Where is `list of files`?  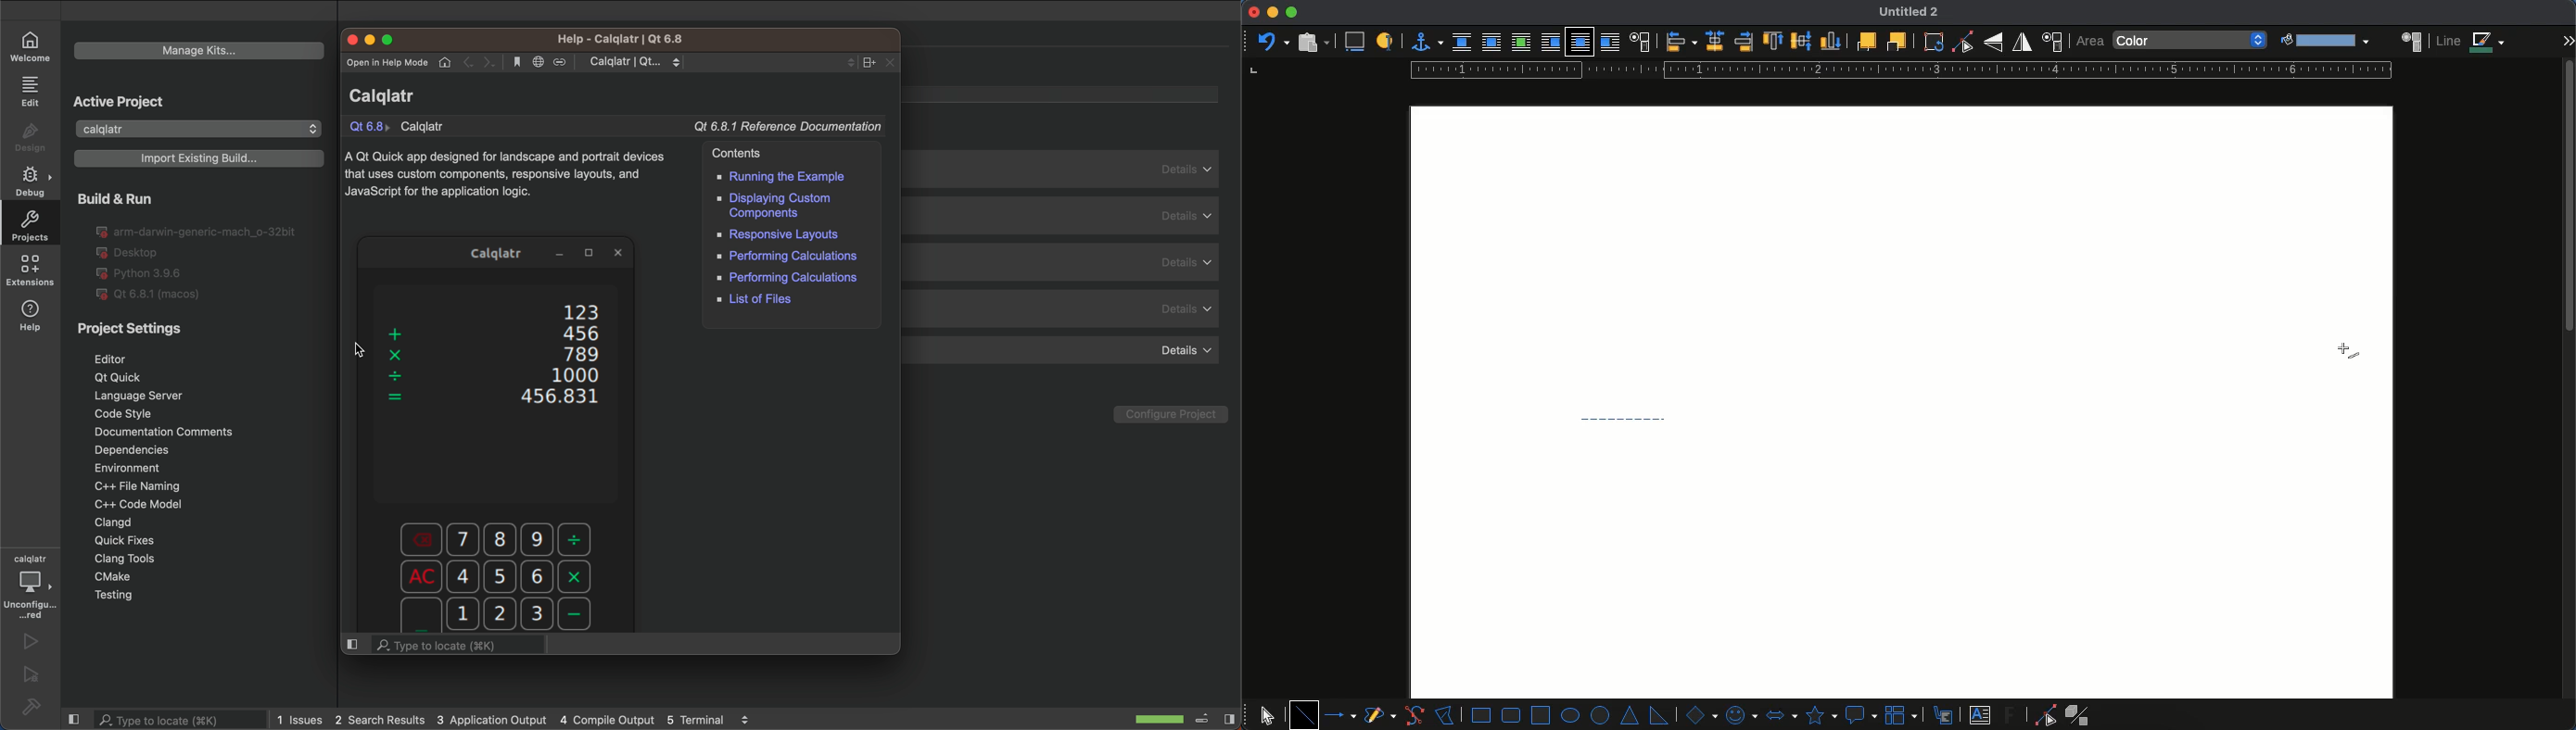 list of files is located at coordinates (787, 302).